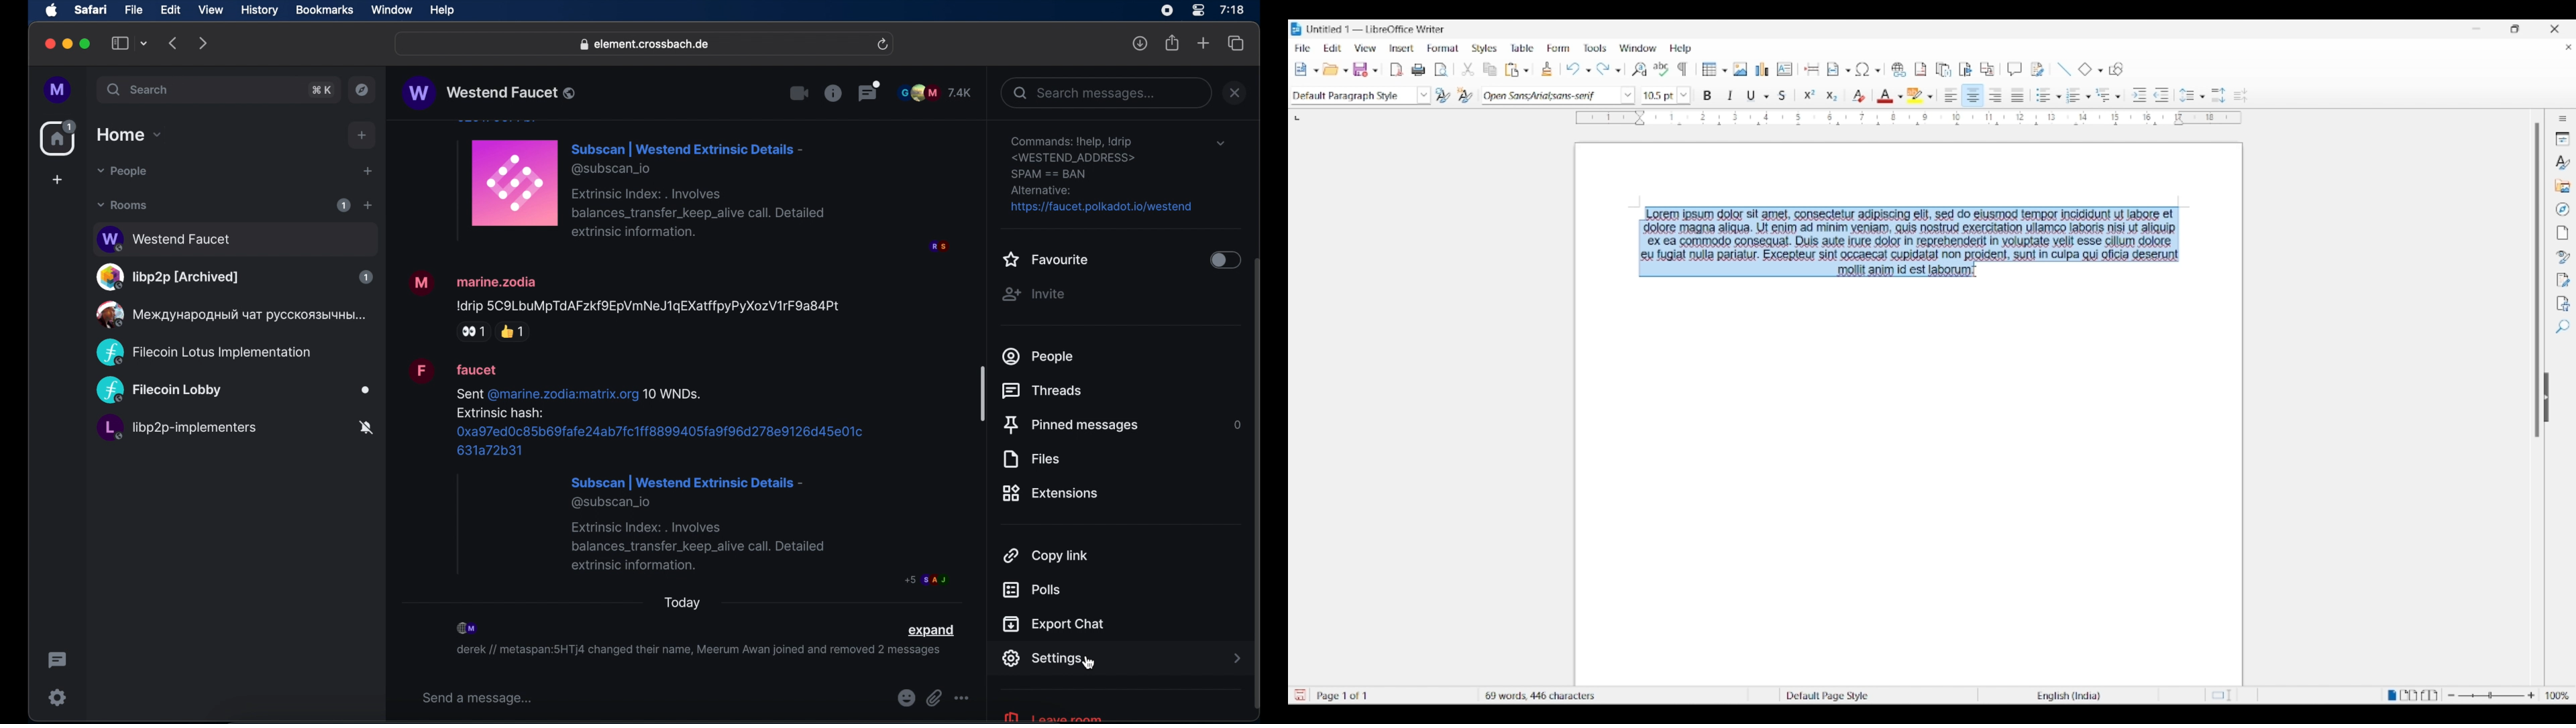 This screenshot has height=728, width=2576. What do you see at coordinates (625, 304) in the screenshot?
I see `message` at bounding box center [625, 304].